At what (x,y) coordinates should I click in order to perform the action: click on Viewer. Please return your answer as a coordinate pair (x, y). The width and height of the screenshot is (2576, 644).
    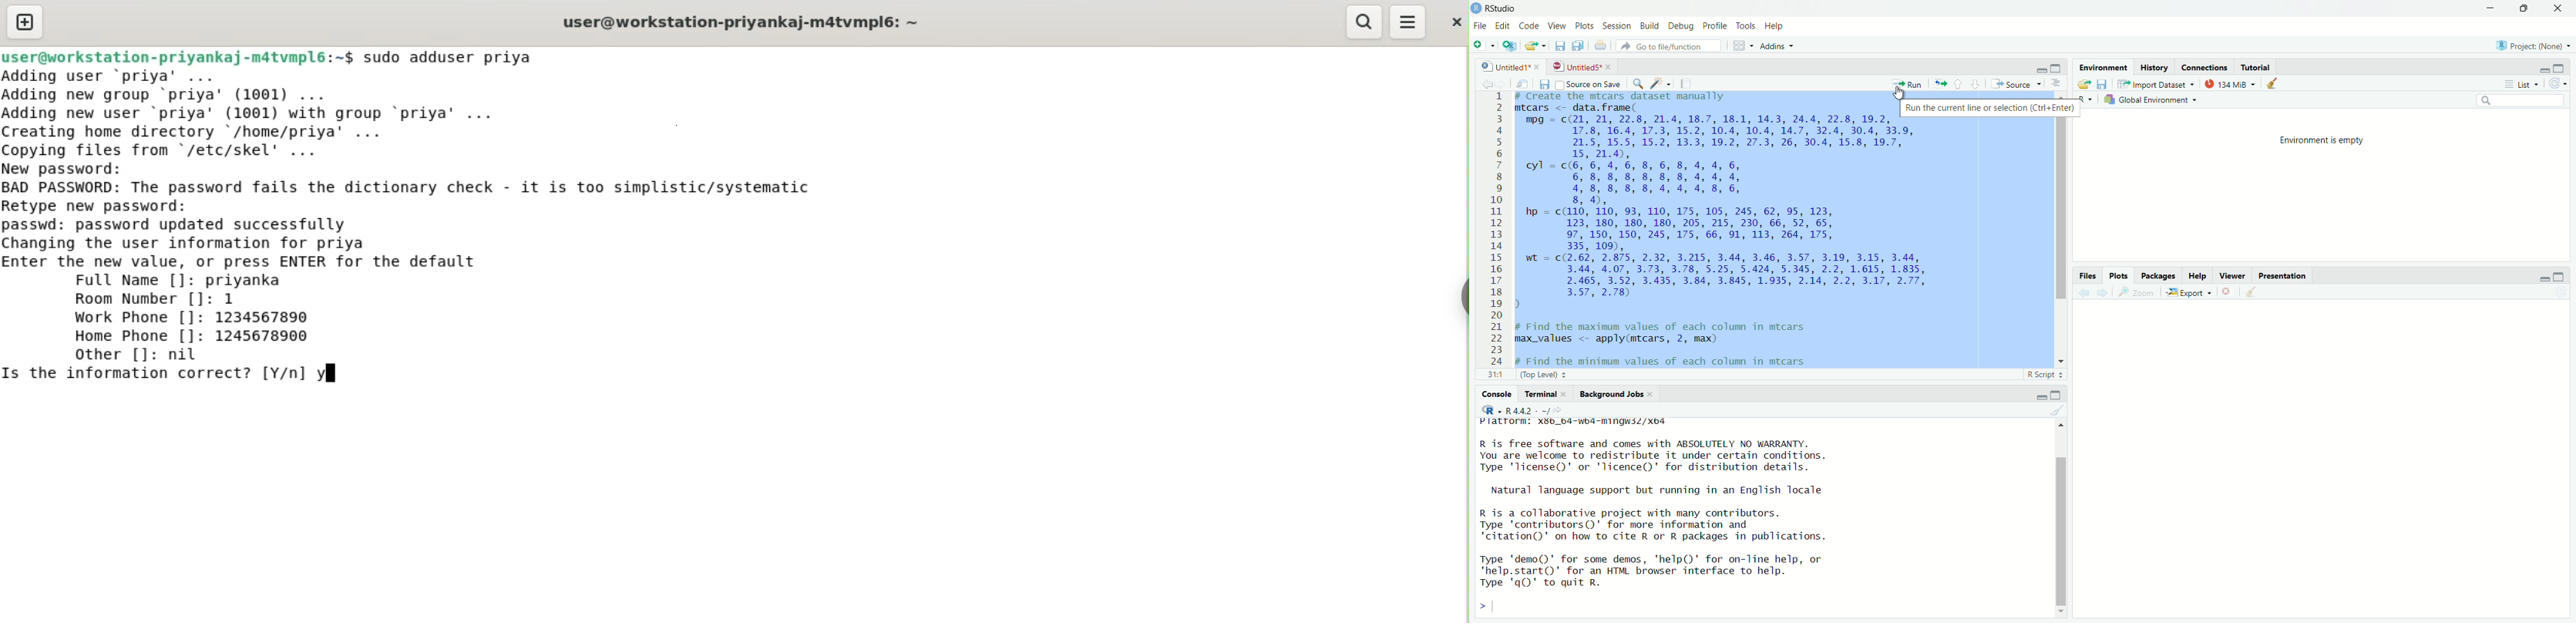
    Looking at the image, I should click on (2230, 273).